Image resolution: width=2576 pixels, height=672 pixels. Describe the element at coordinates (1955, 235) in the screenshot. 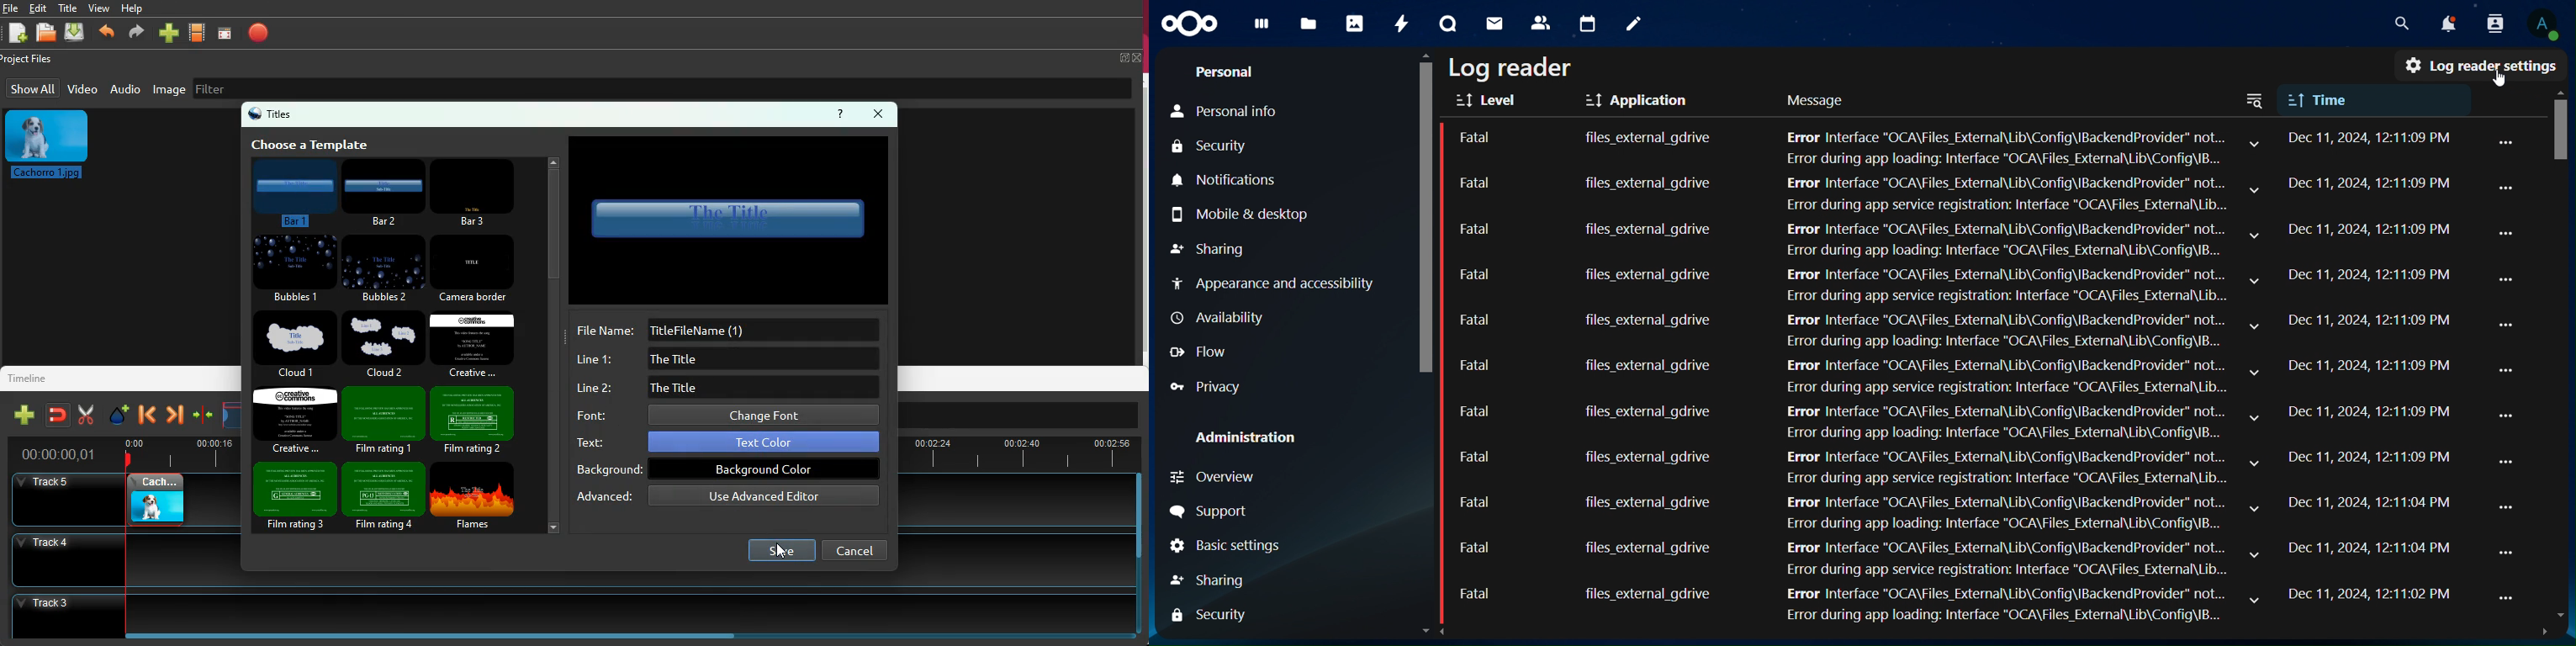

I see `information about log level, application, it's message and time details` at that location.